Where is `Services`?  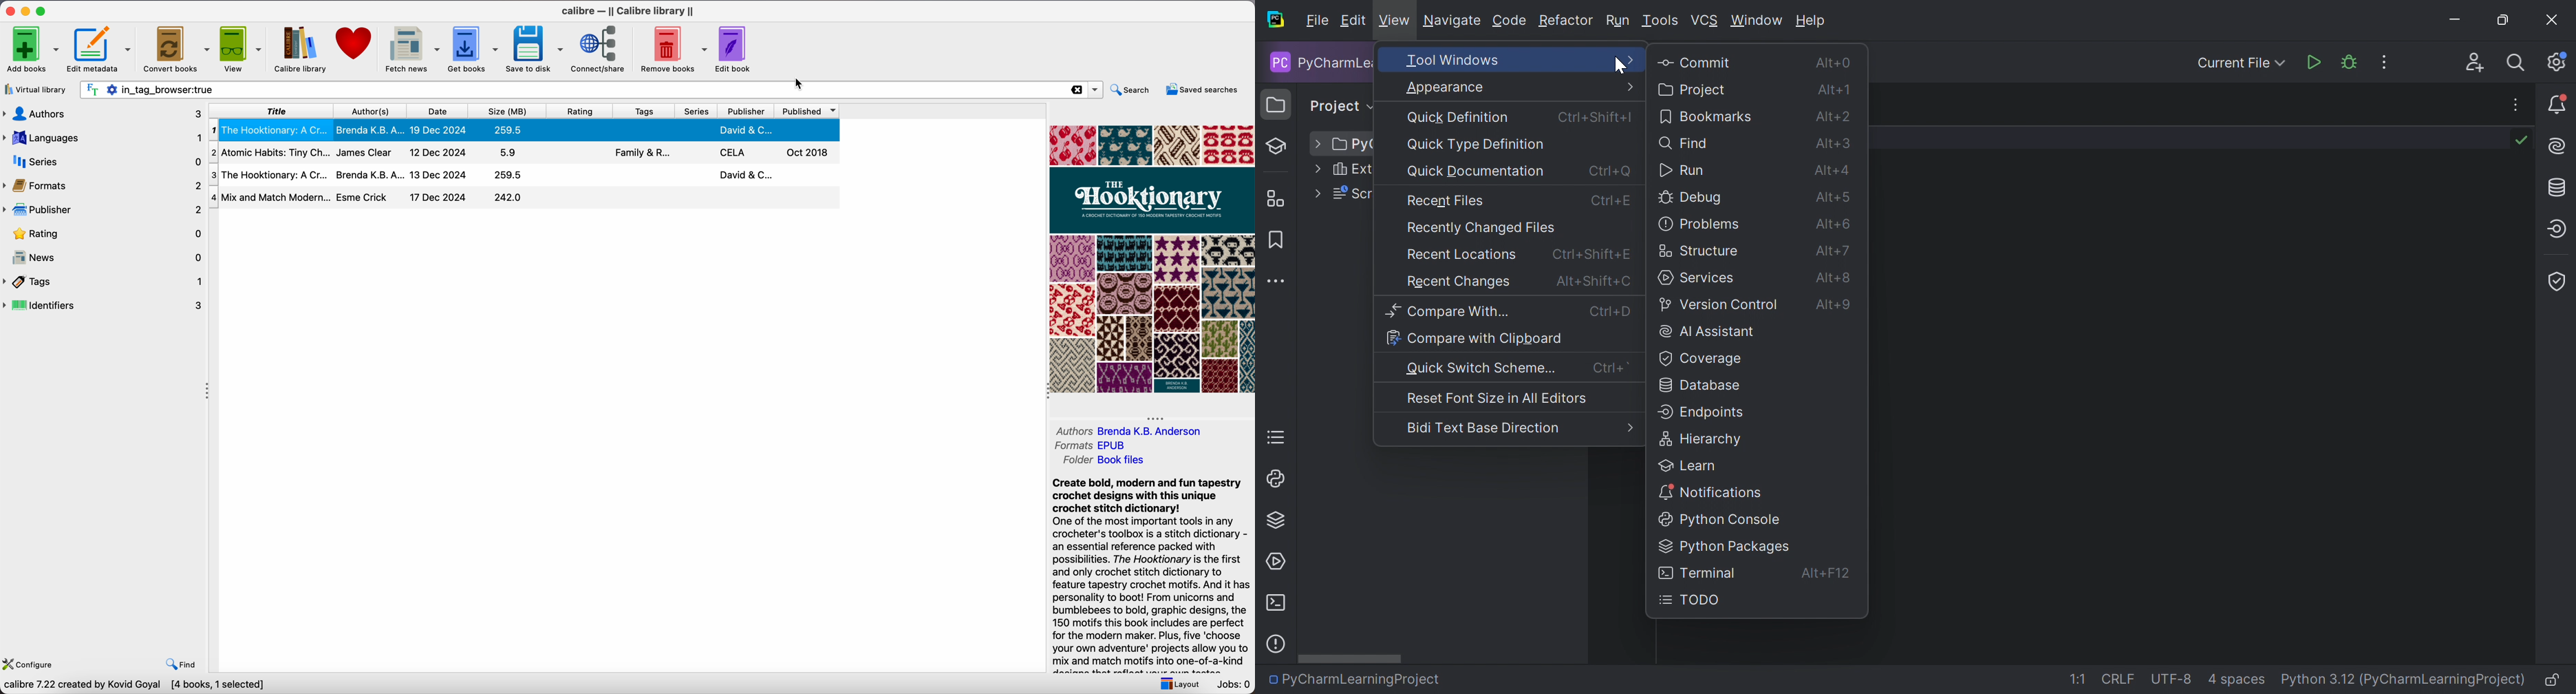 Services is located at coordinates (1276, 562).